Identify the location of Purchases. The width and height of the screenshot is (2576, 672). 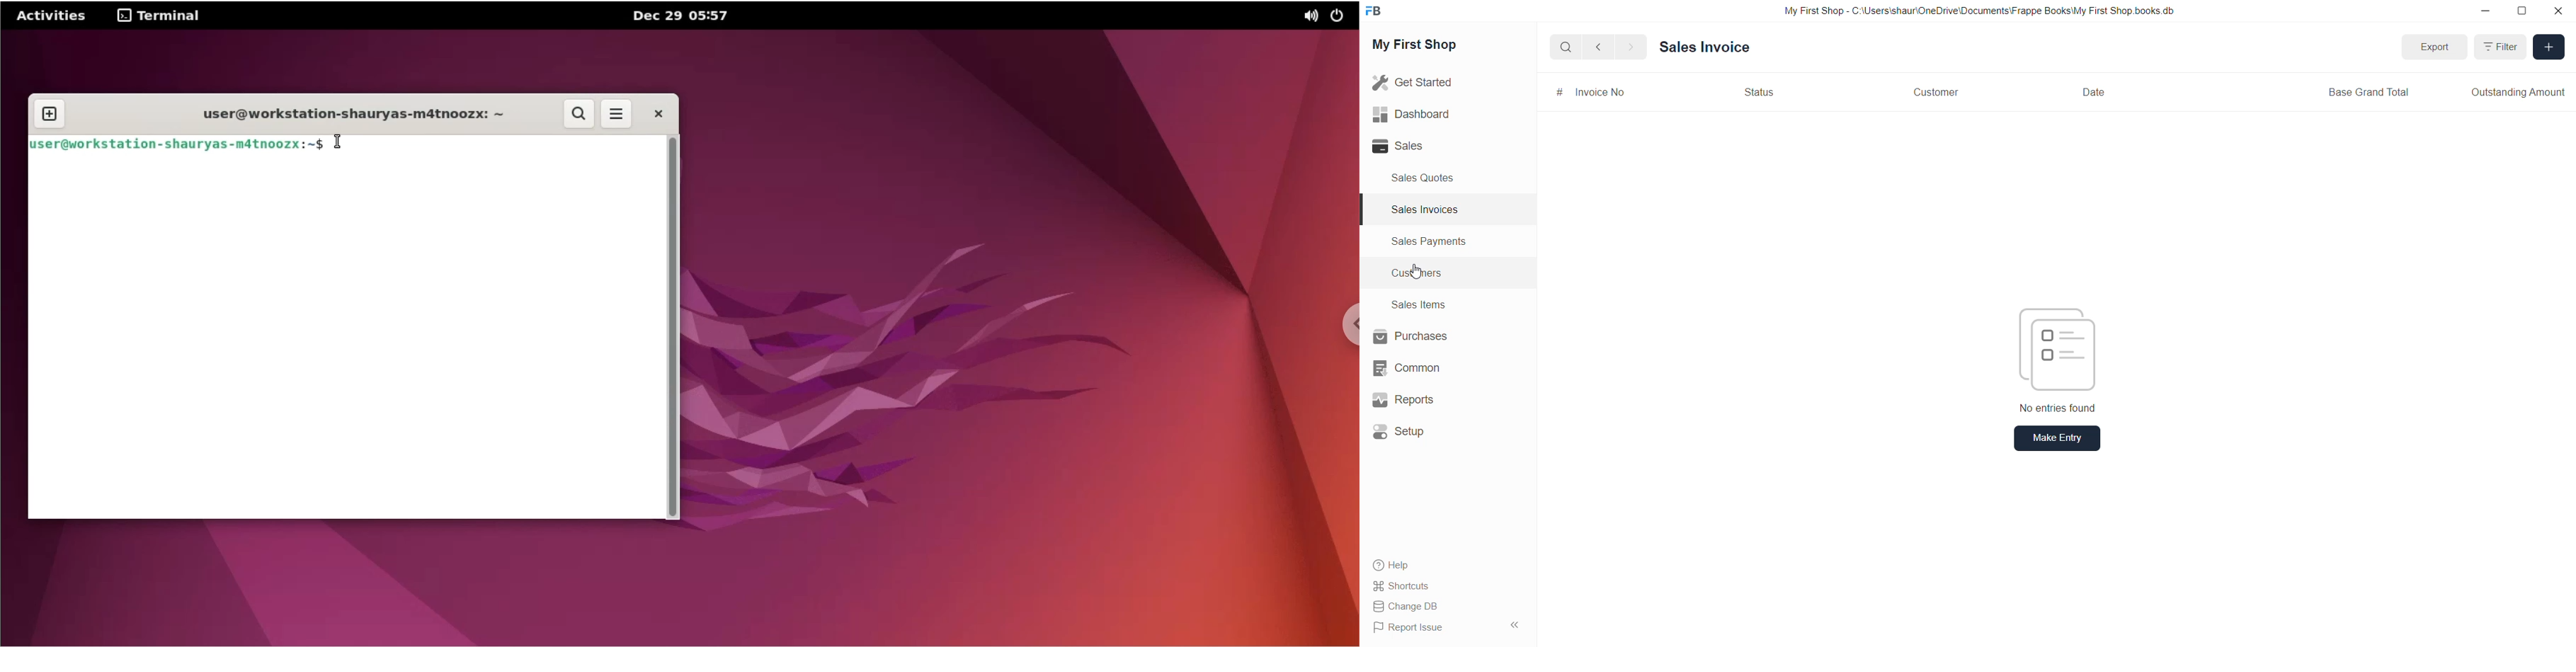
(1411, 336).